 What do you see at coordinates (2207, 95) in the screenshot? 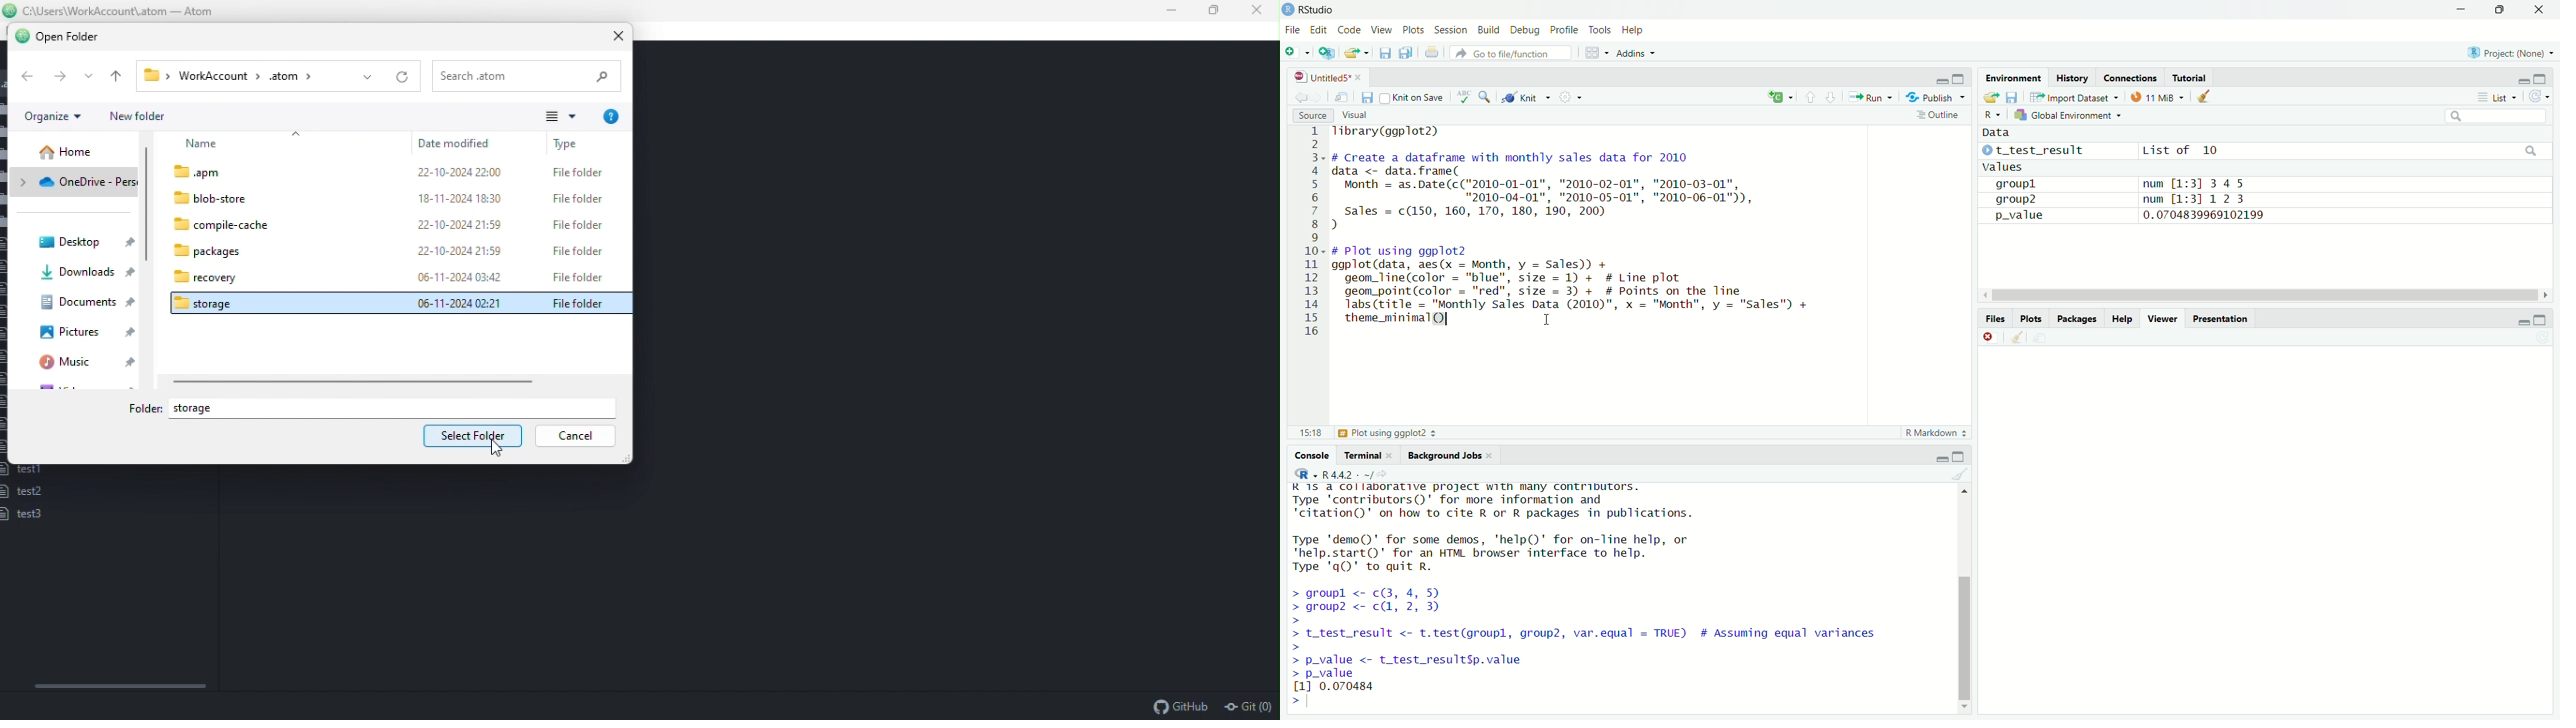
I see `clear object from workspace` at bounding box center [2207, 95].